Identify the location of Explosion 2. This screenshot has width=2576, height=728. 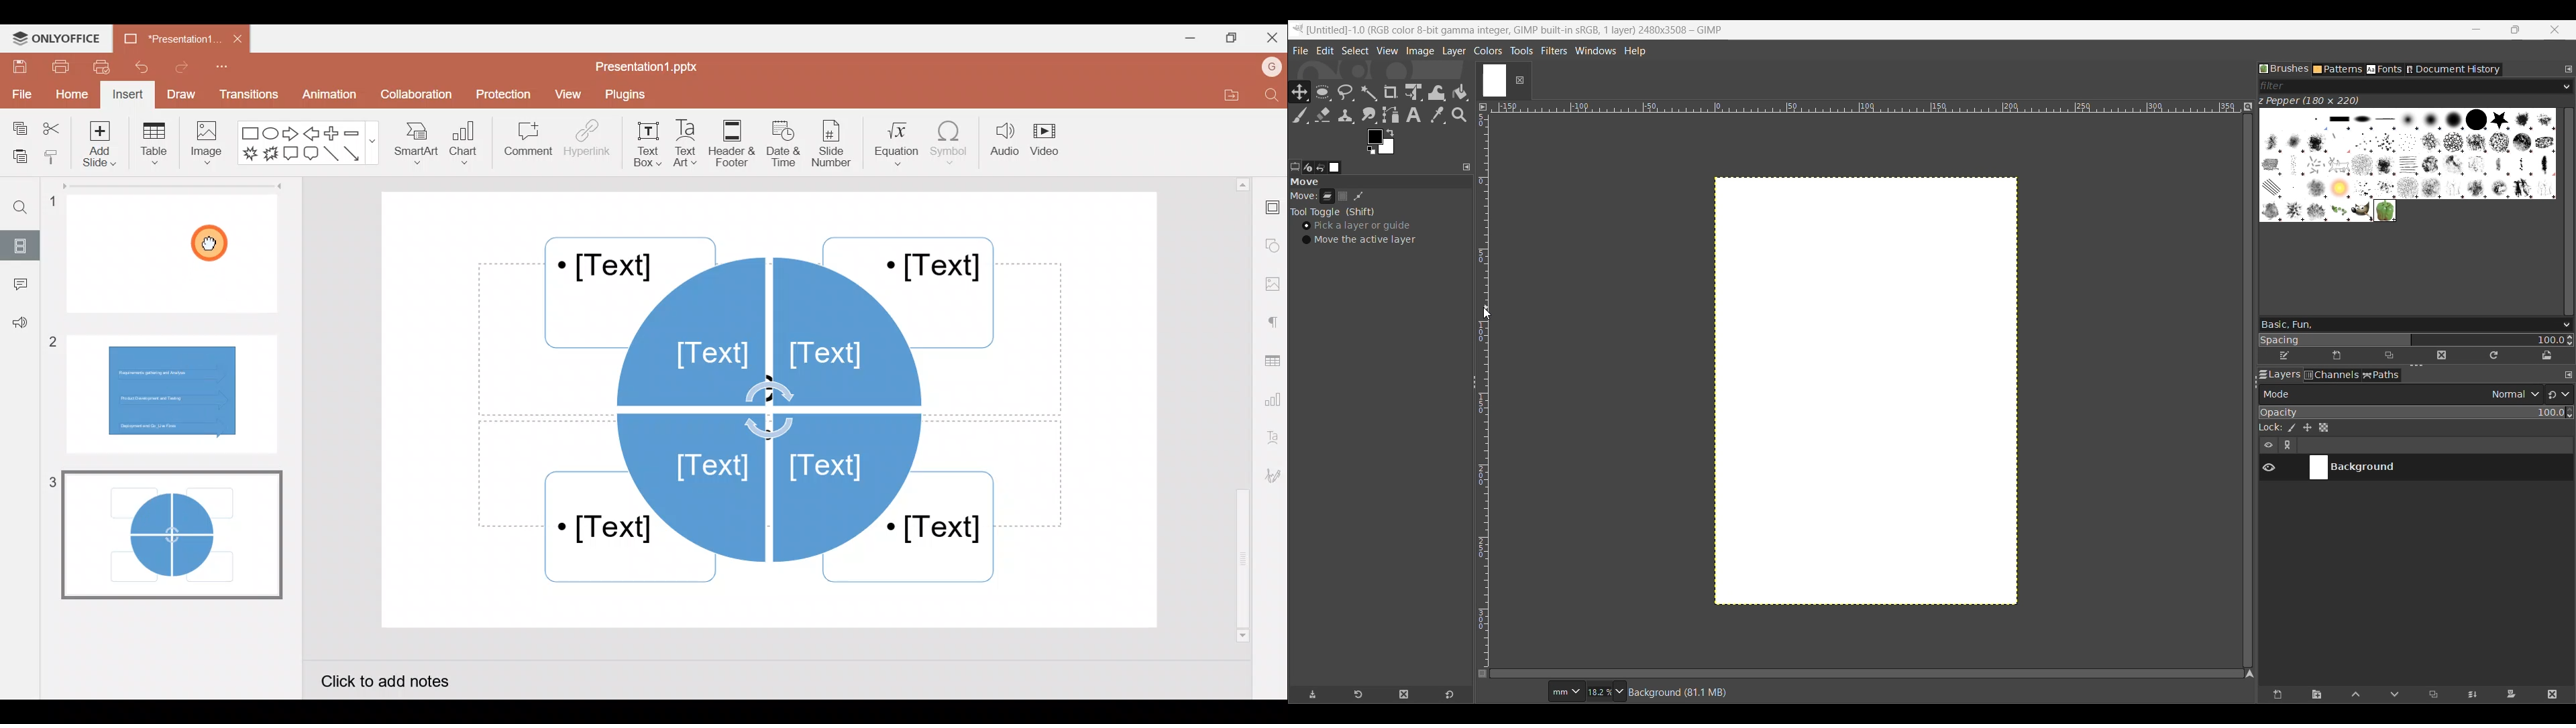
(270, 155).